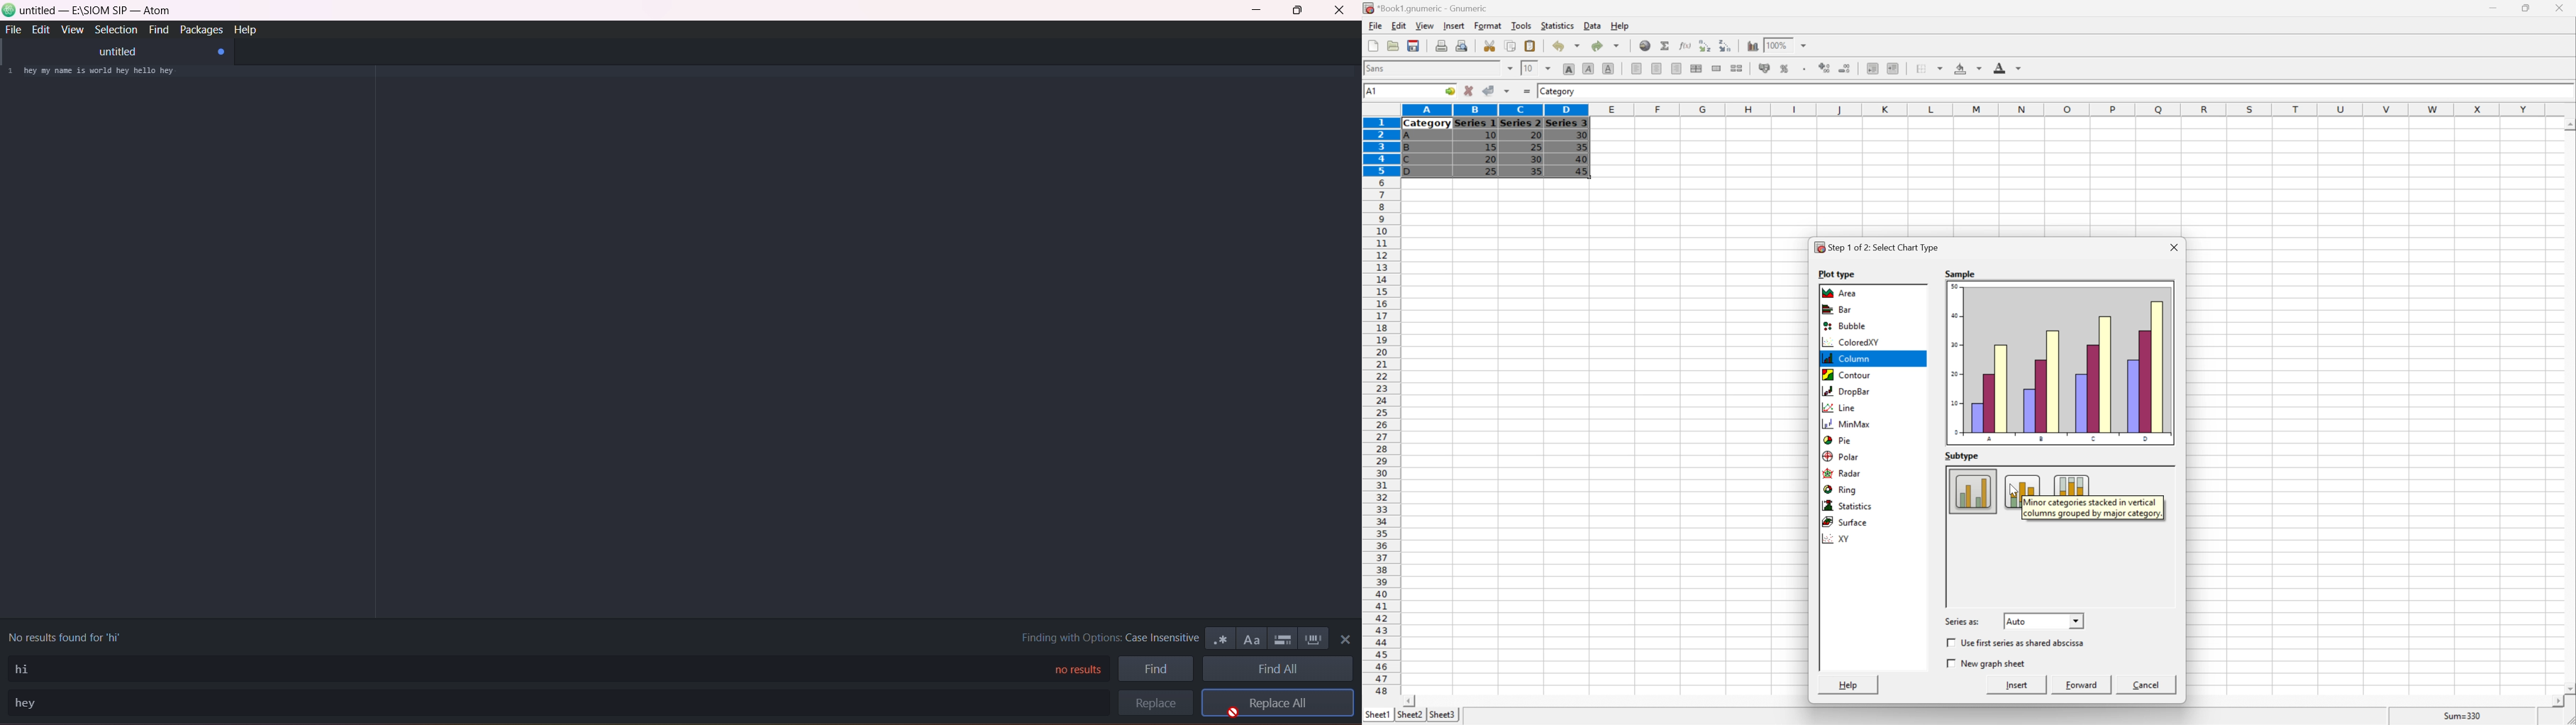 This screenshot has width=2576, height=728. I want to click on Format the selection as accounting, so click(1760, 67).